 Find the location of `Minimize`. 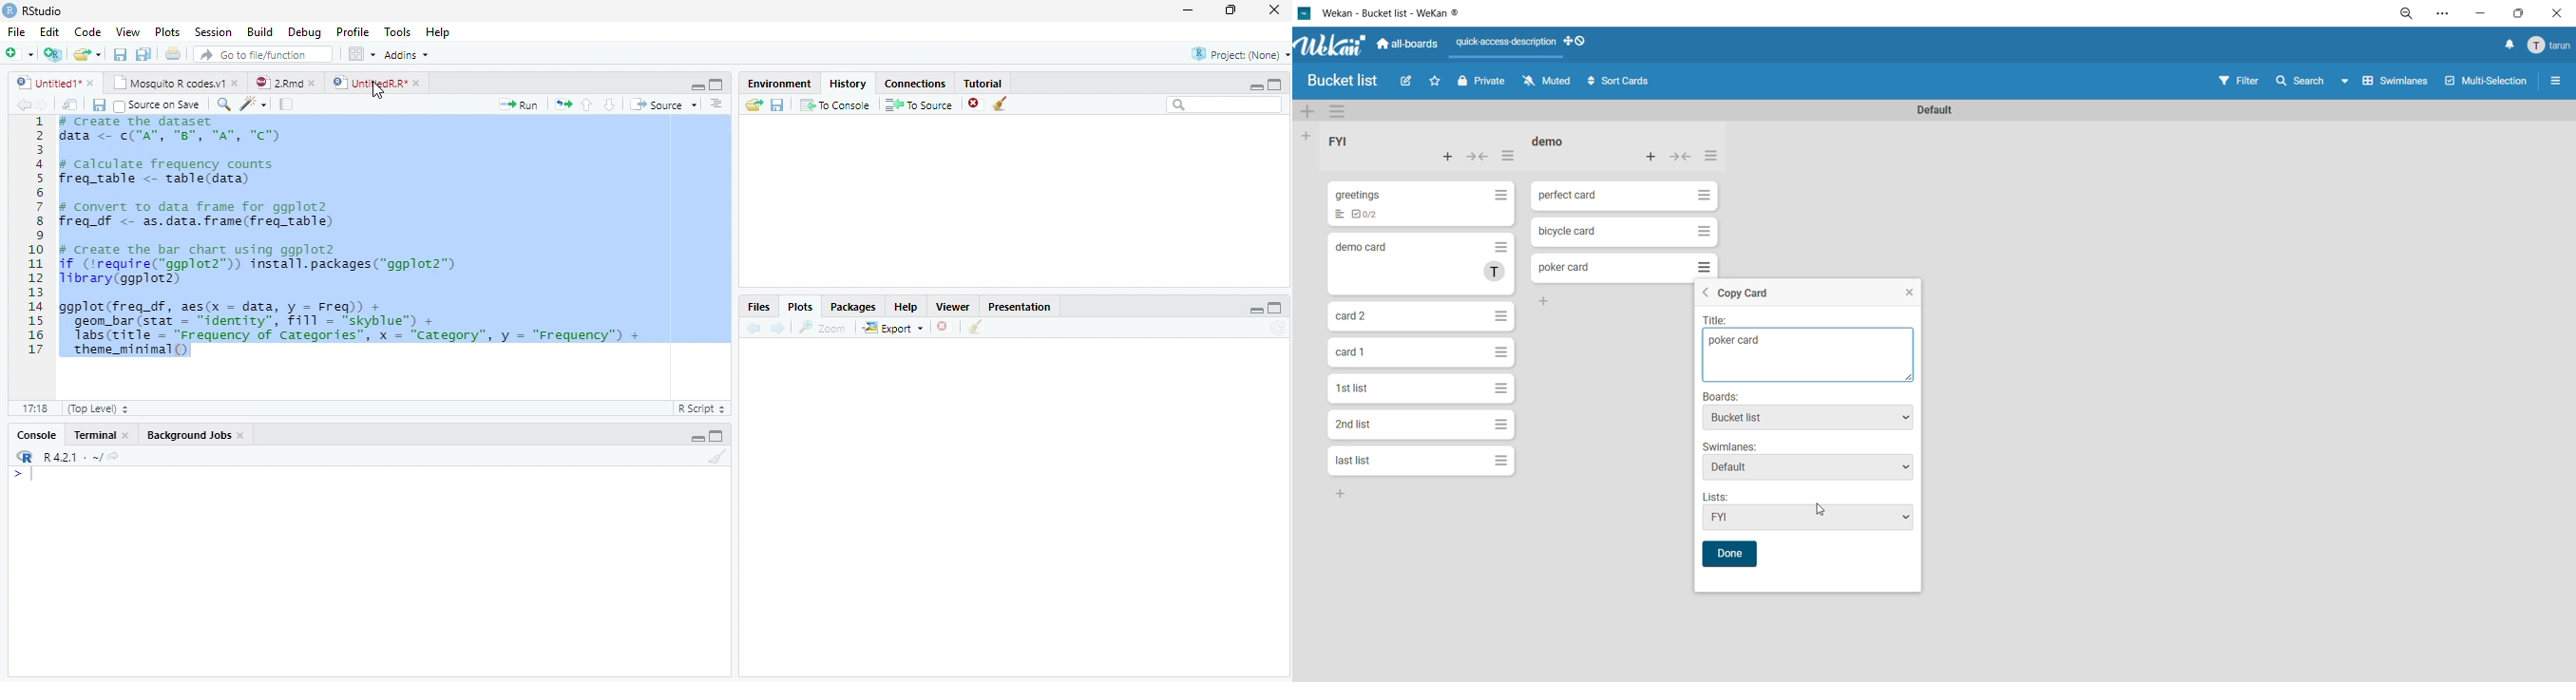

Minimize is located at coordinates (697, 438).